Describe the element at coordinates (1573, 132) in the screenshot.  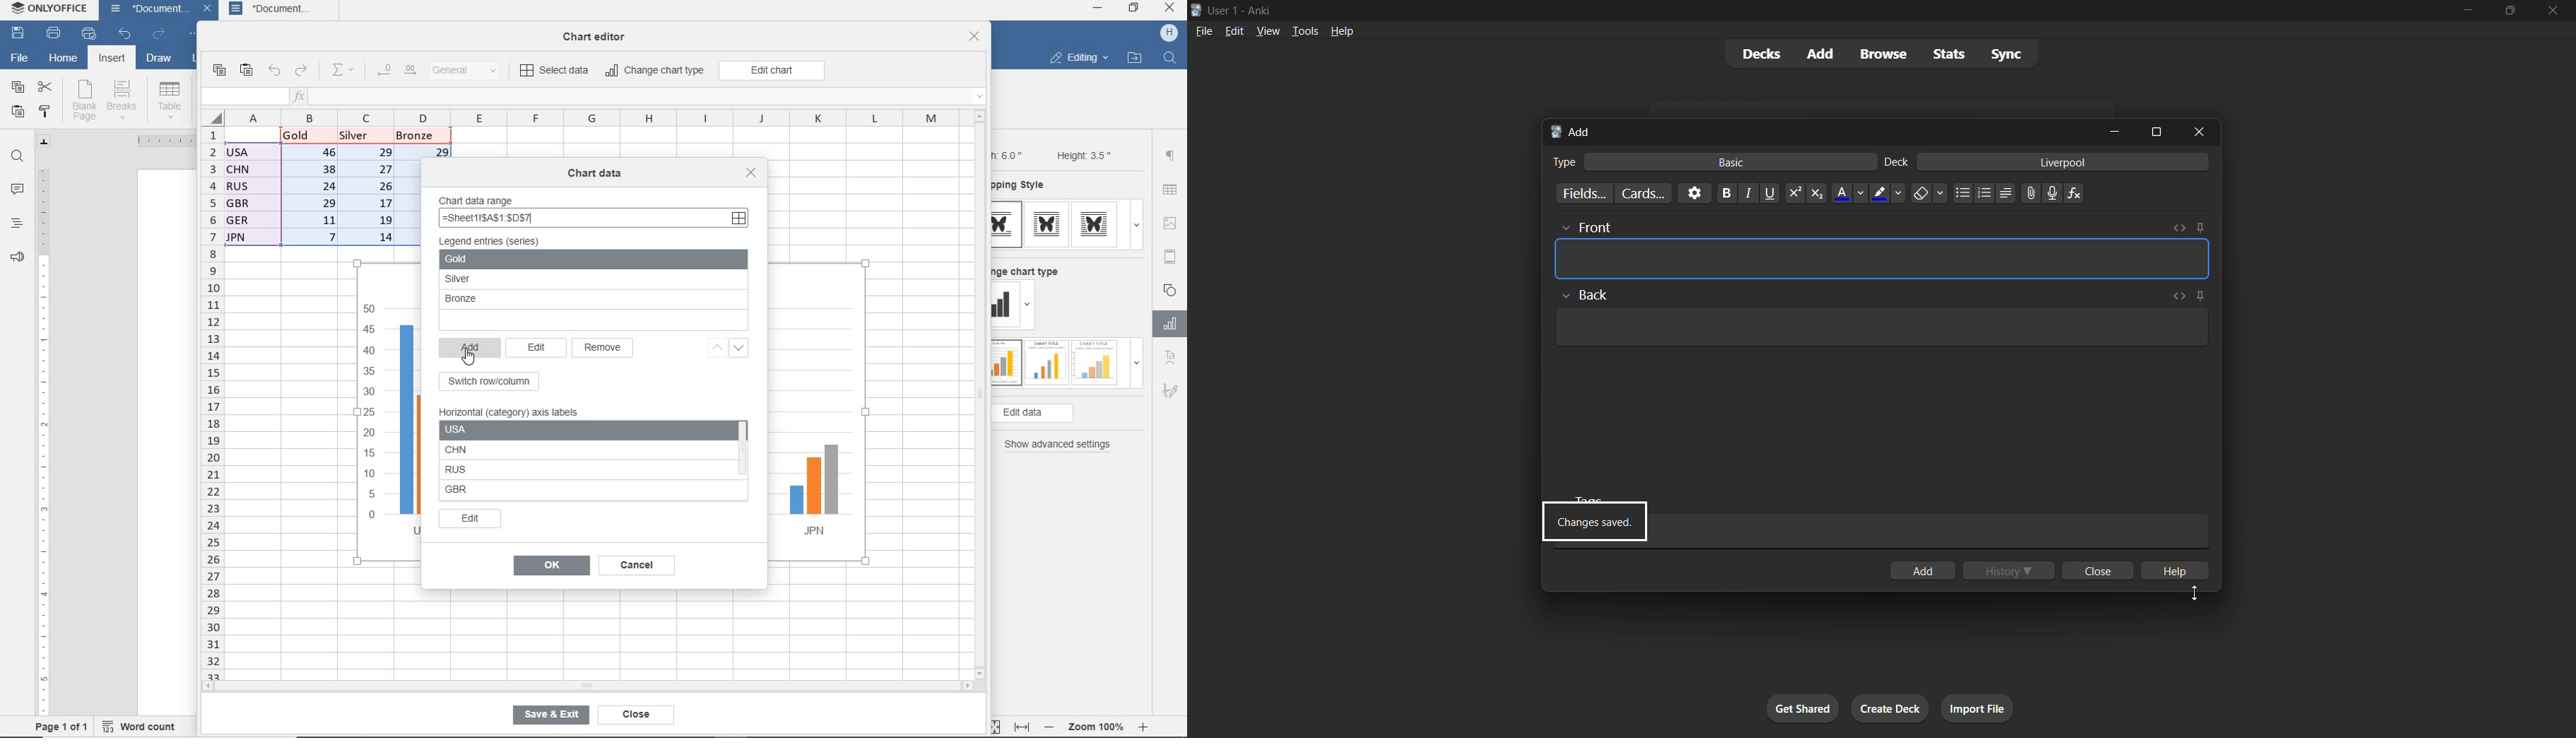
I see `add` at that location.